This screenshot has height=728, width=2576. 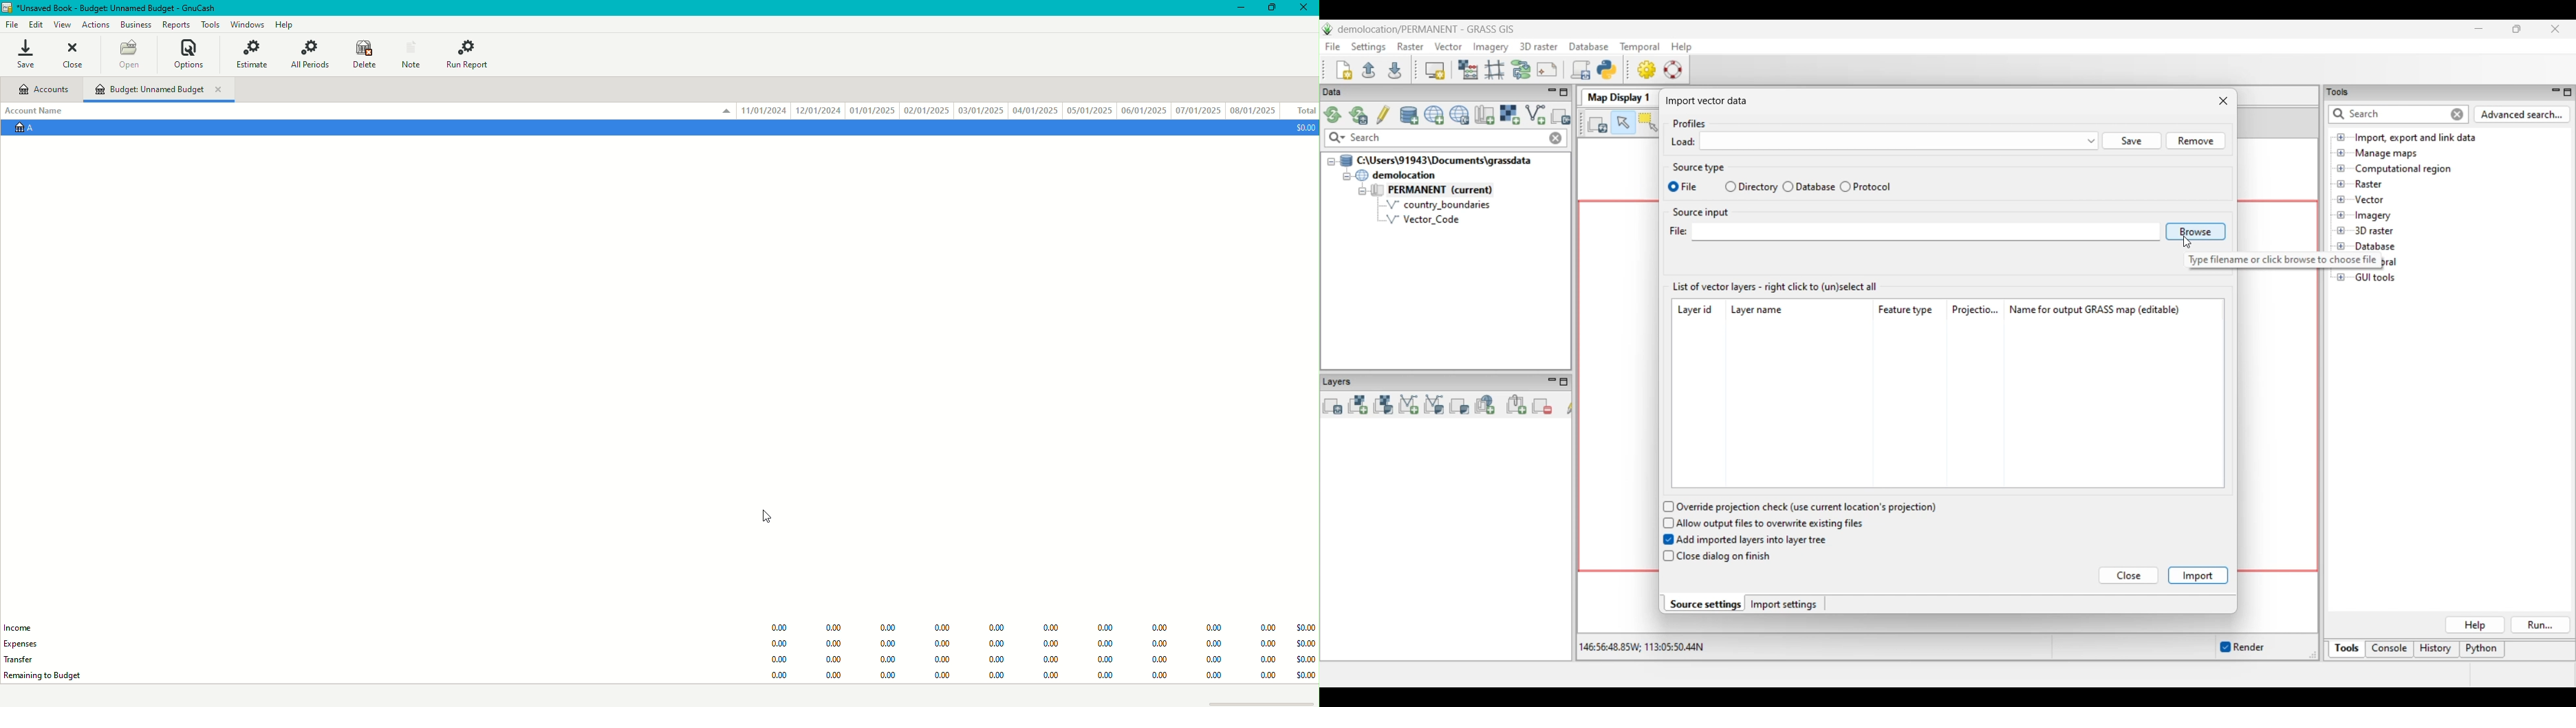 What do you see at coordinates (975, 646) in the screenshot?
I see `Budget Data` at bounding box center [975, 646].